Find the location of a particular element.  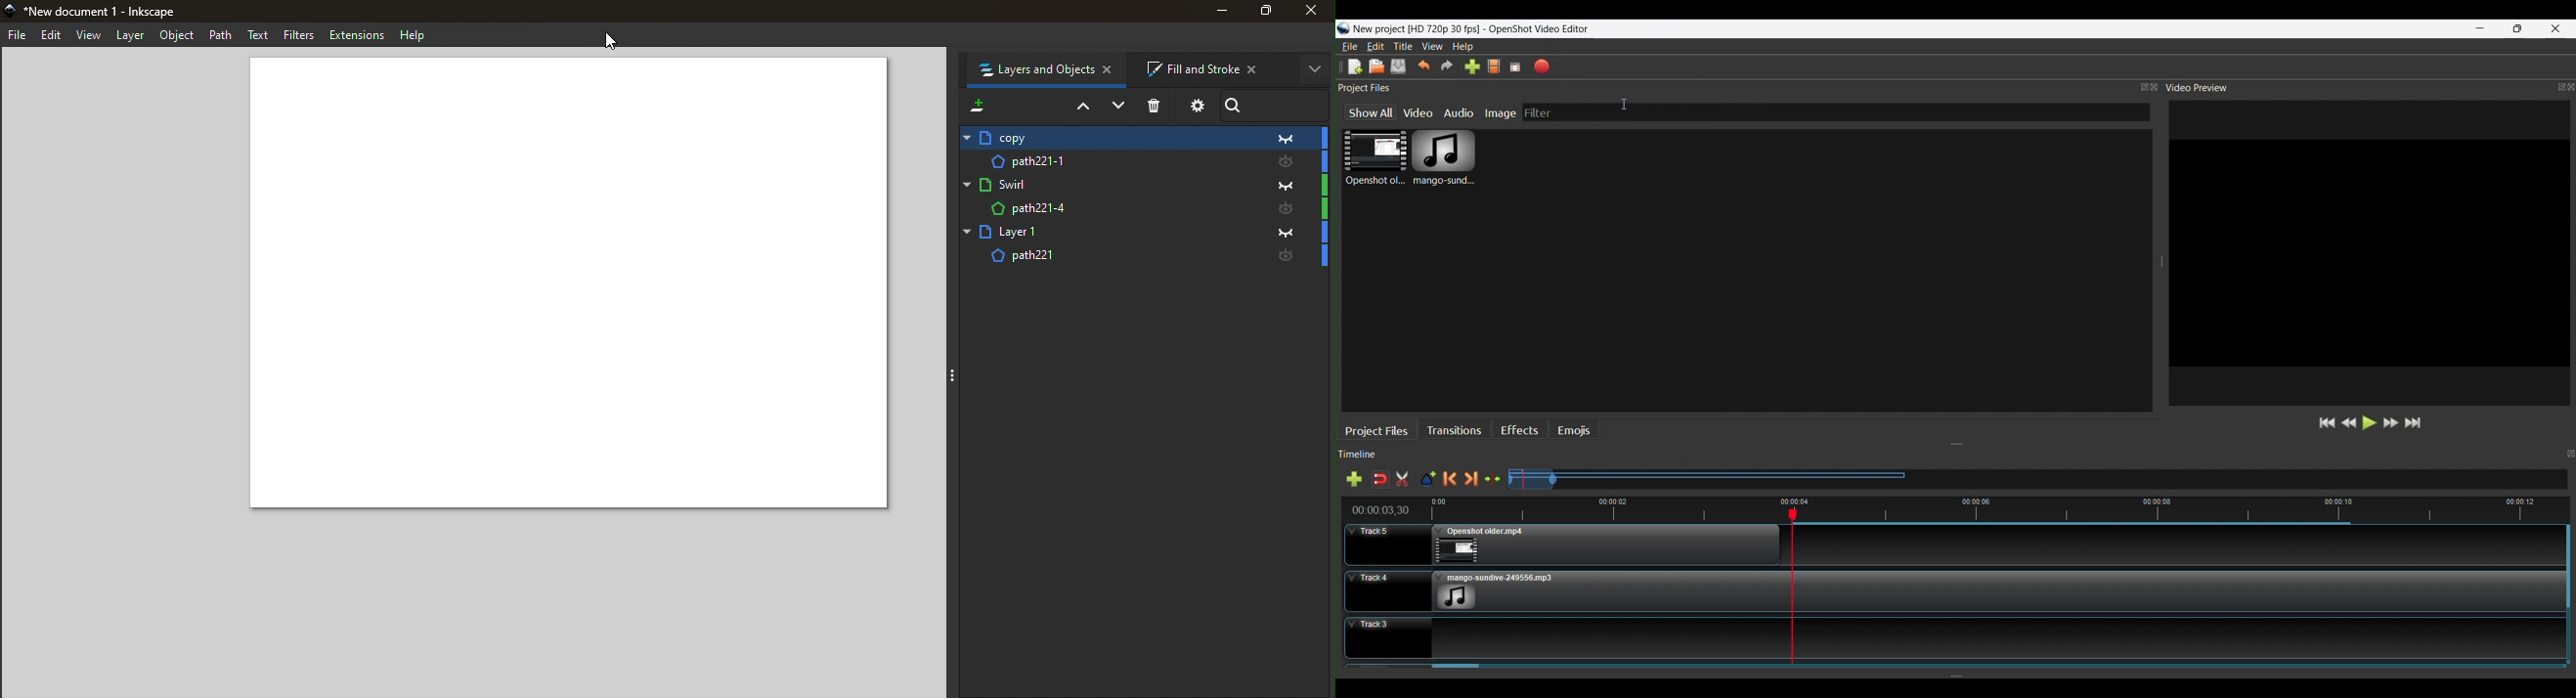

Video File is located at coordinates (1375, 158).